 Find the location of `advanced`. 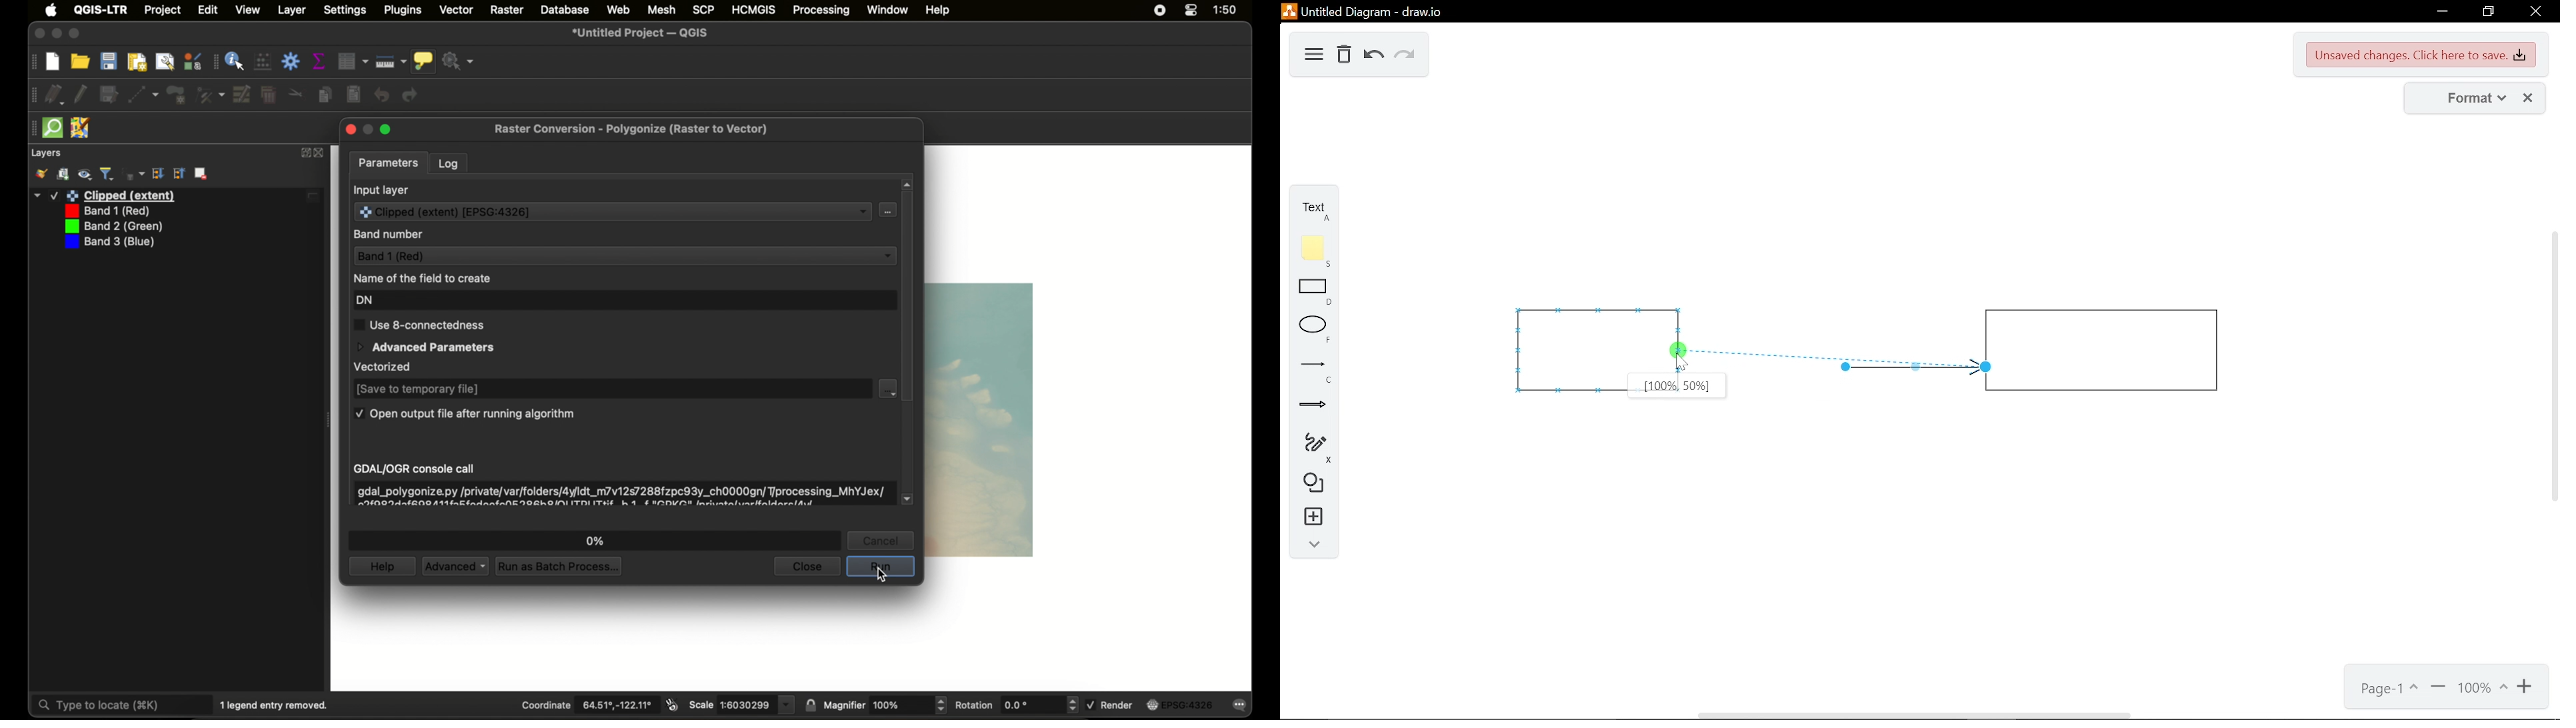

advanced is located at coordinates (454, 567).